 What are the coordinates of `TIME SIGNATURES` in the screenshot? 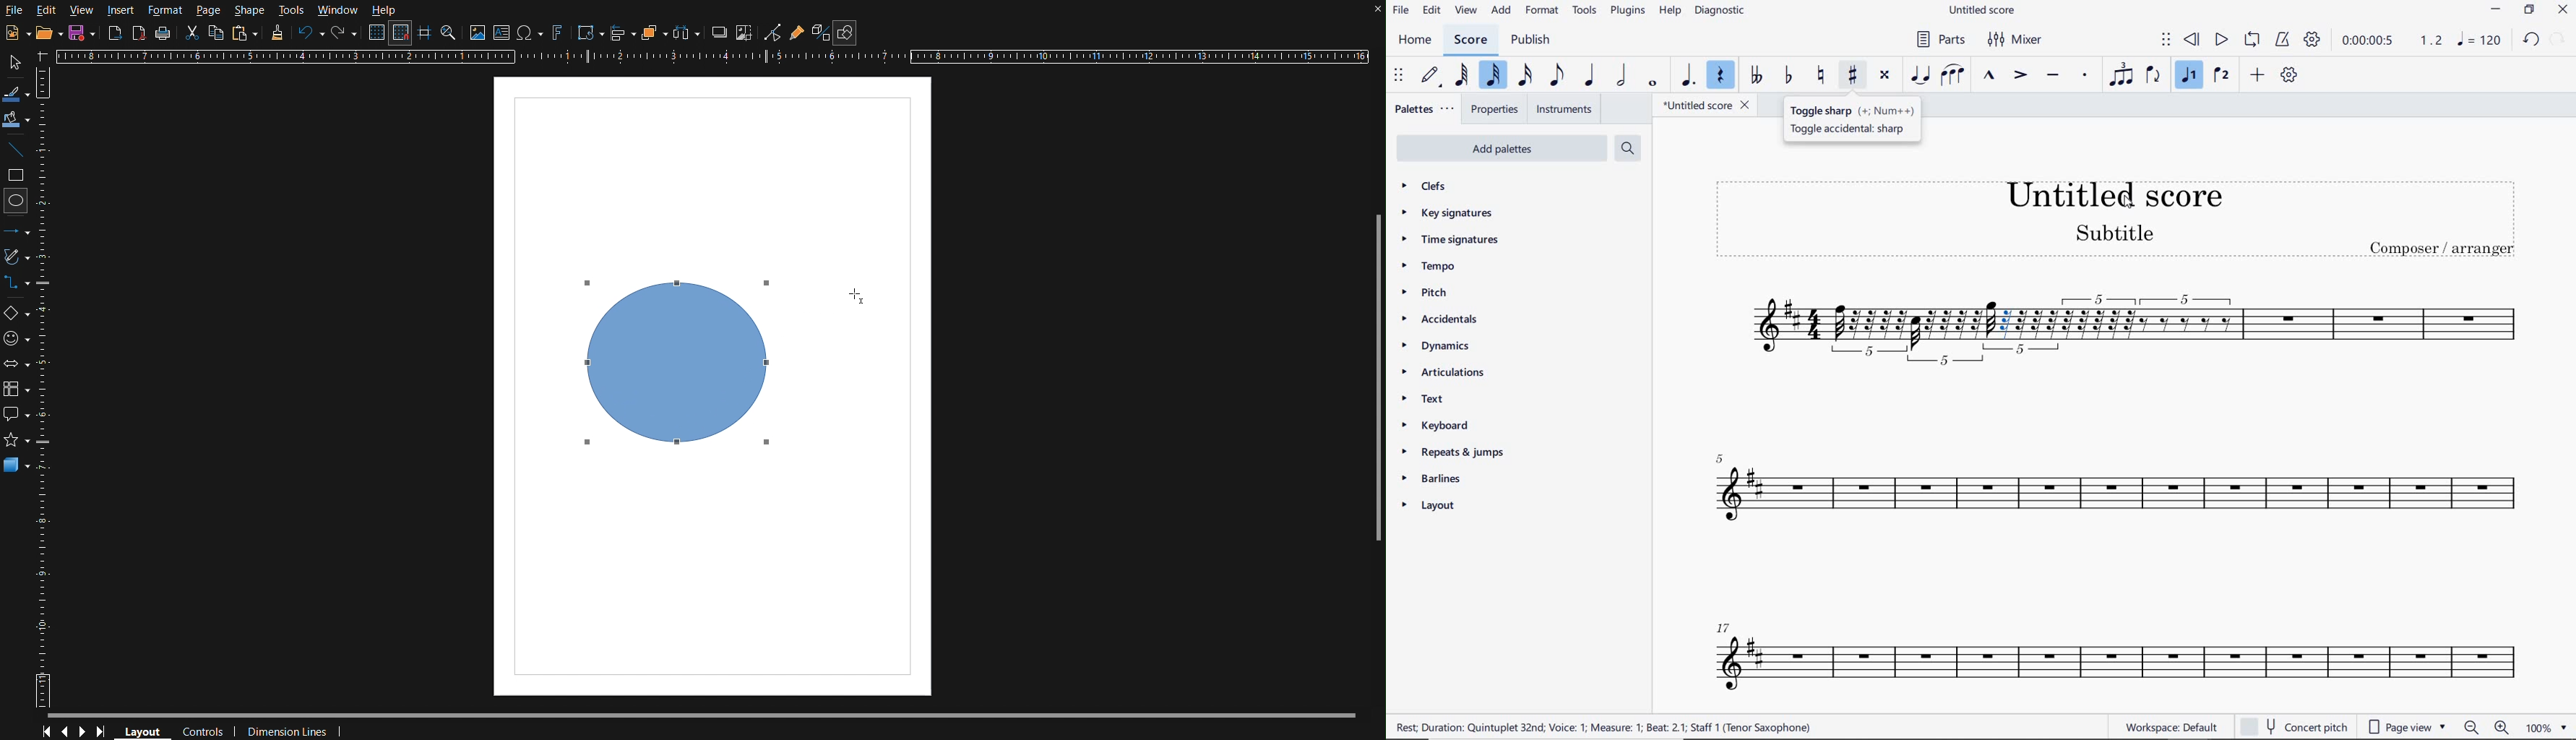 It's located at (1459, 240).